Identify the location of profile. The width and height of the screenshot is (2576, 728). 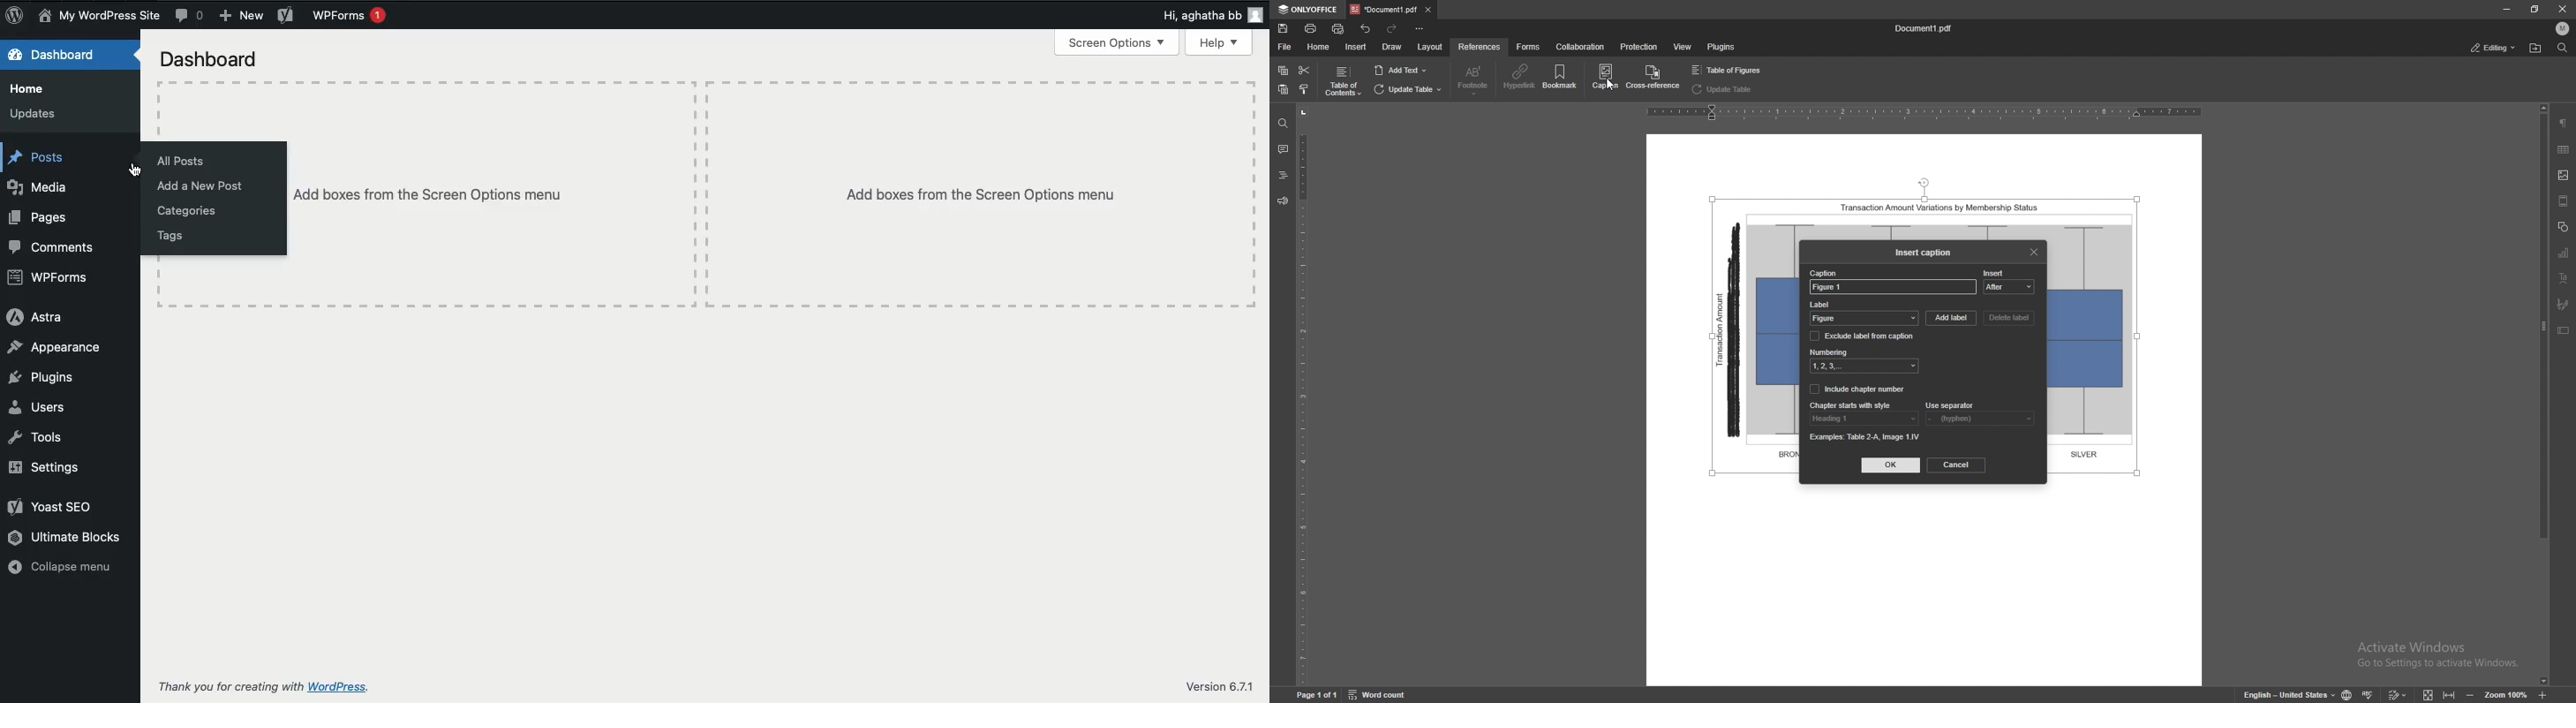
(2563, 28).